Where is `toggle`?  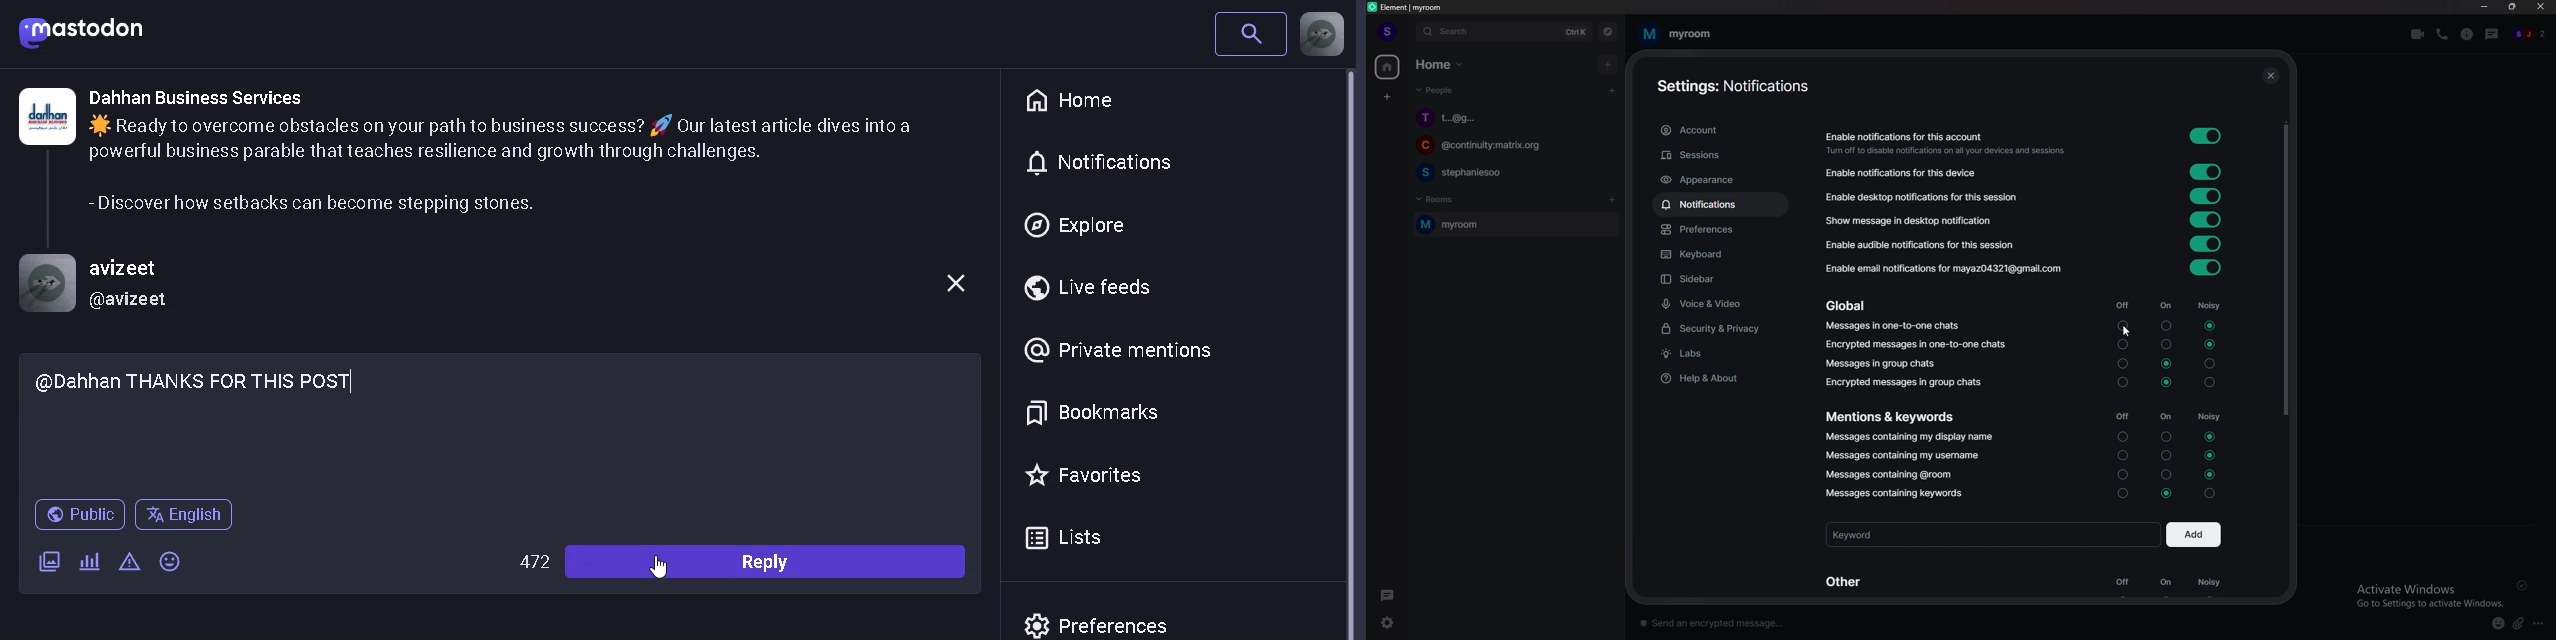 toggle is located at coordinates (2206, 243).